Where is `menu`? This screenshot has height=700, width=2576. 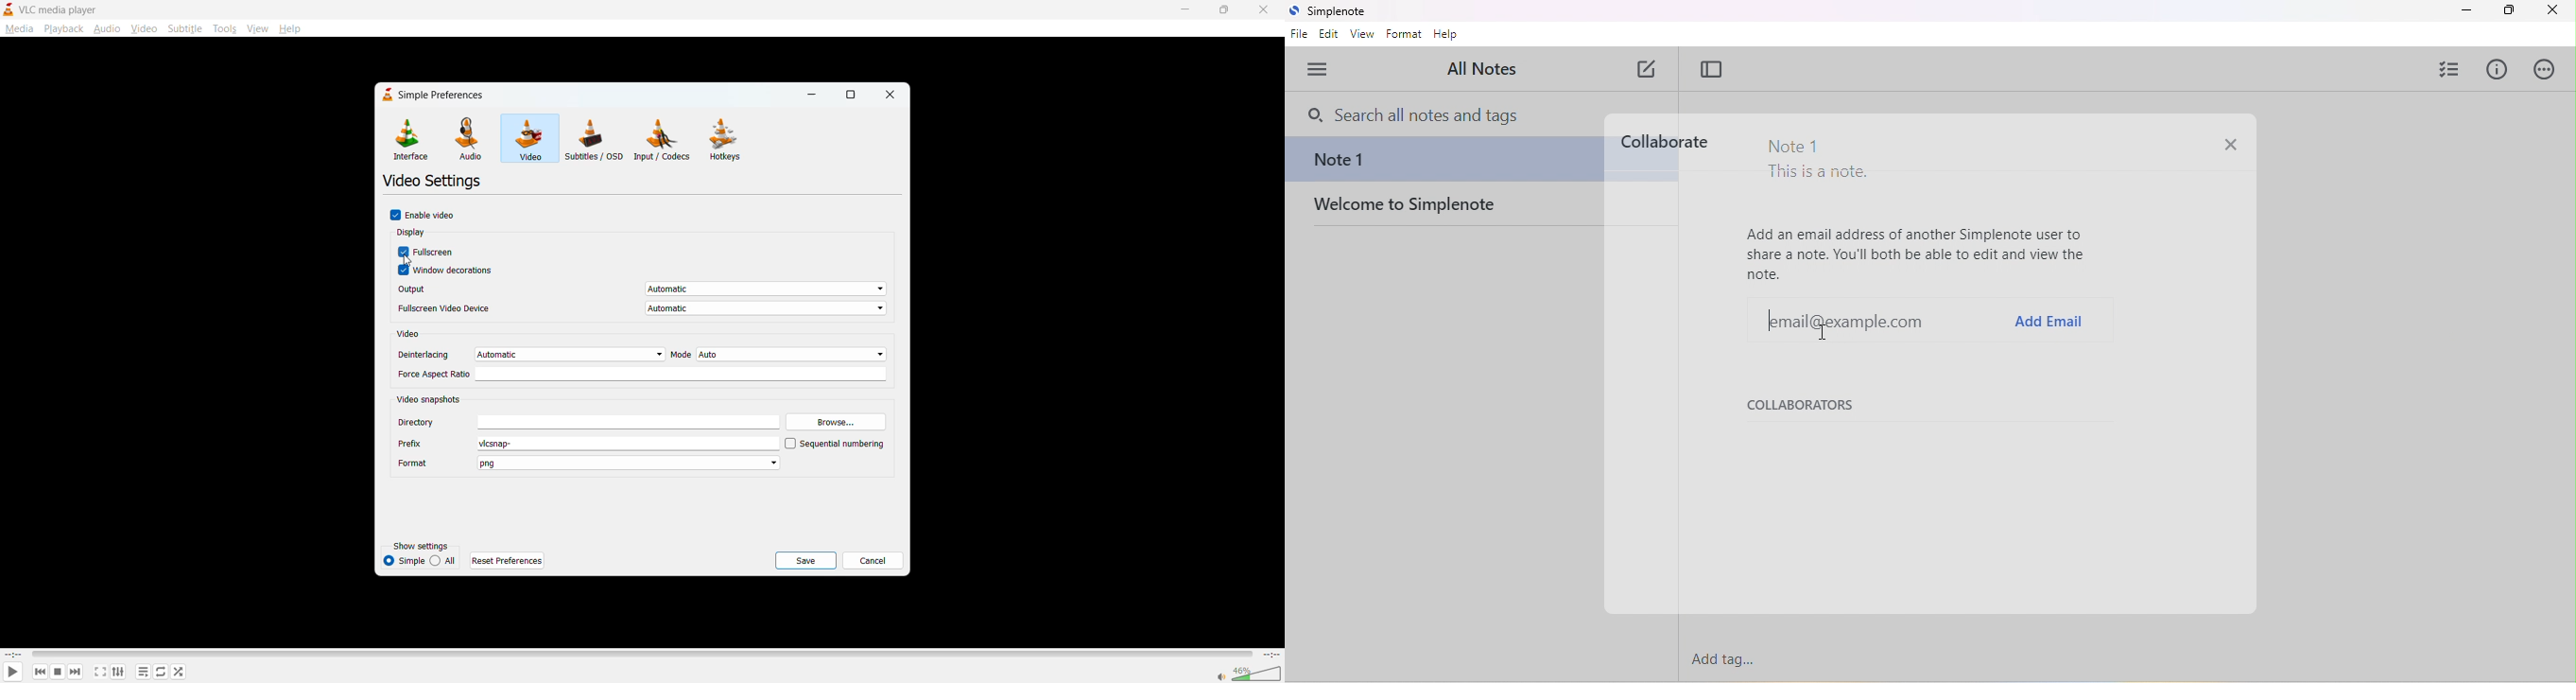 menu is located at coordinates (1323, 68).